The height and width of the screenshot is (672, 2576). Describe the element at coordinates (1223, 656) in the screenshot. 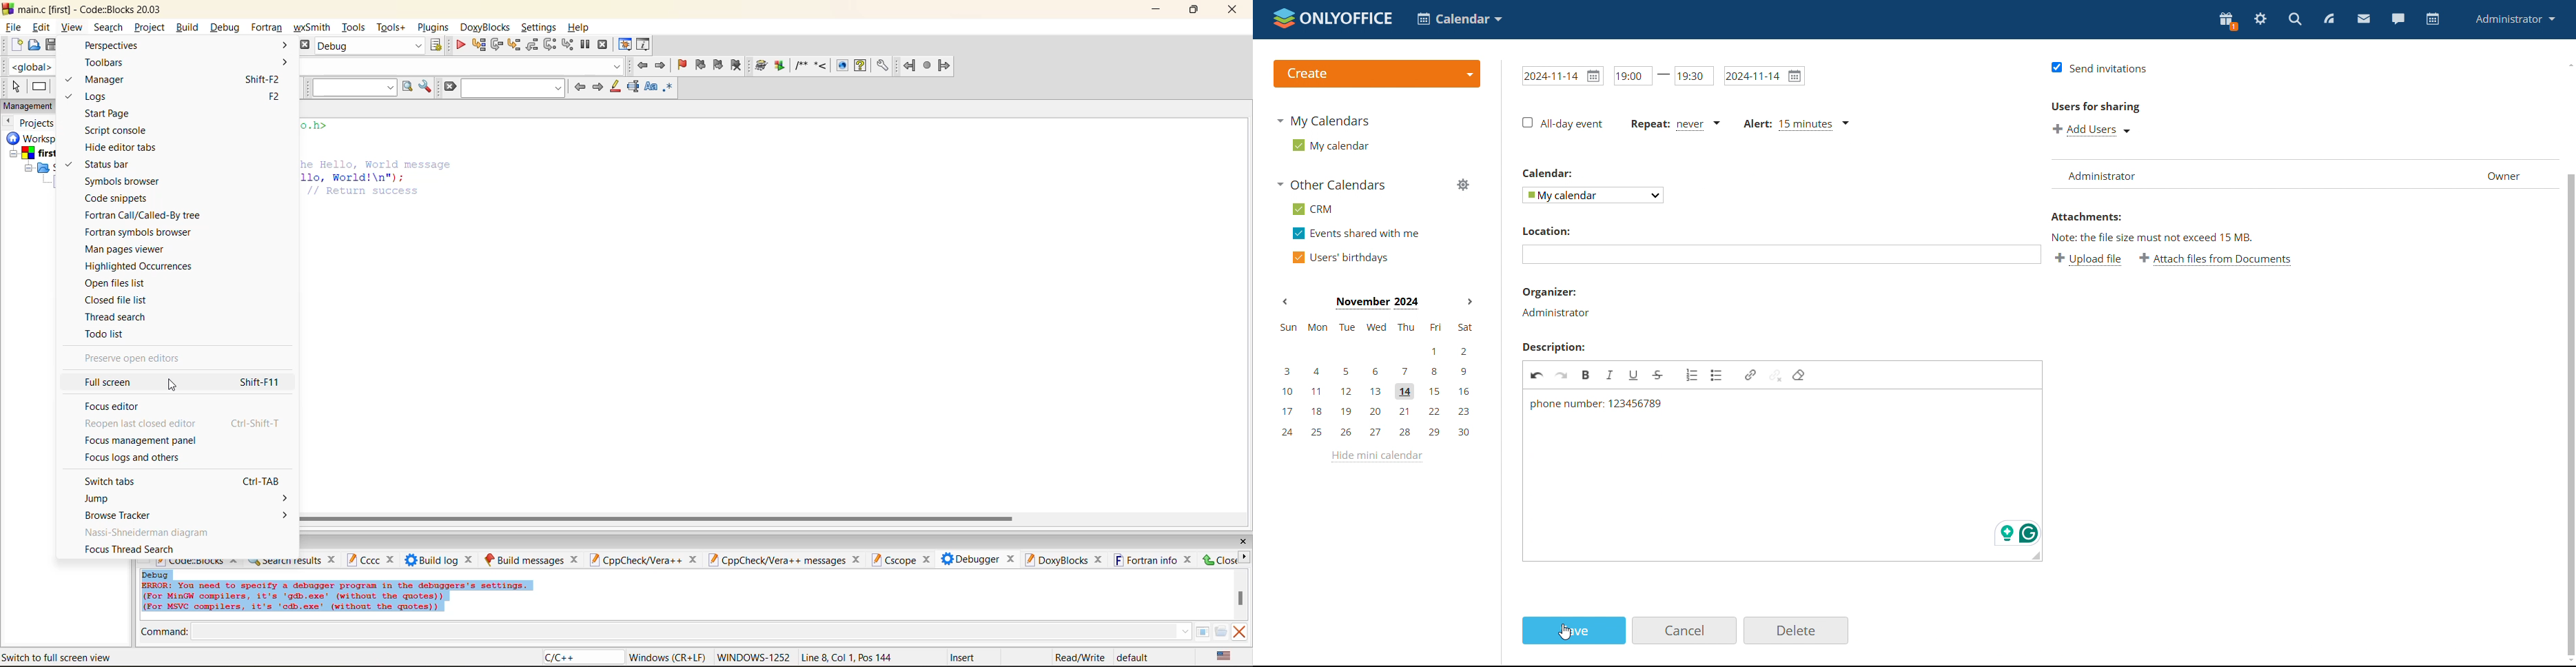

I see `text language` at that location.